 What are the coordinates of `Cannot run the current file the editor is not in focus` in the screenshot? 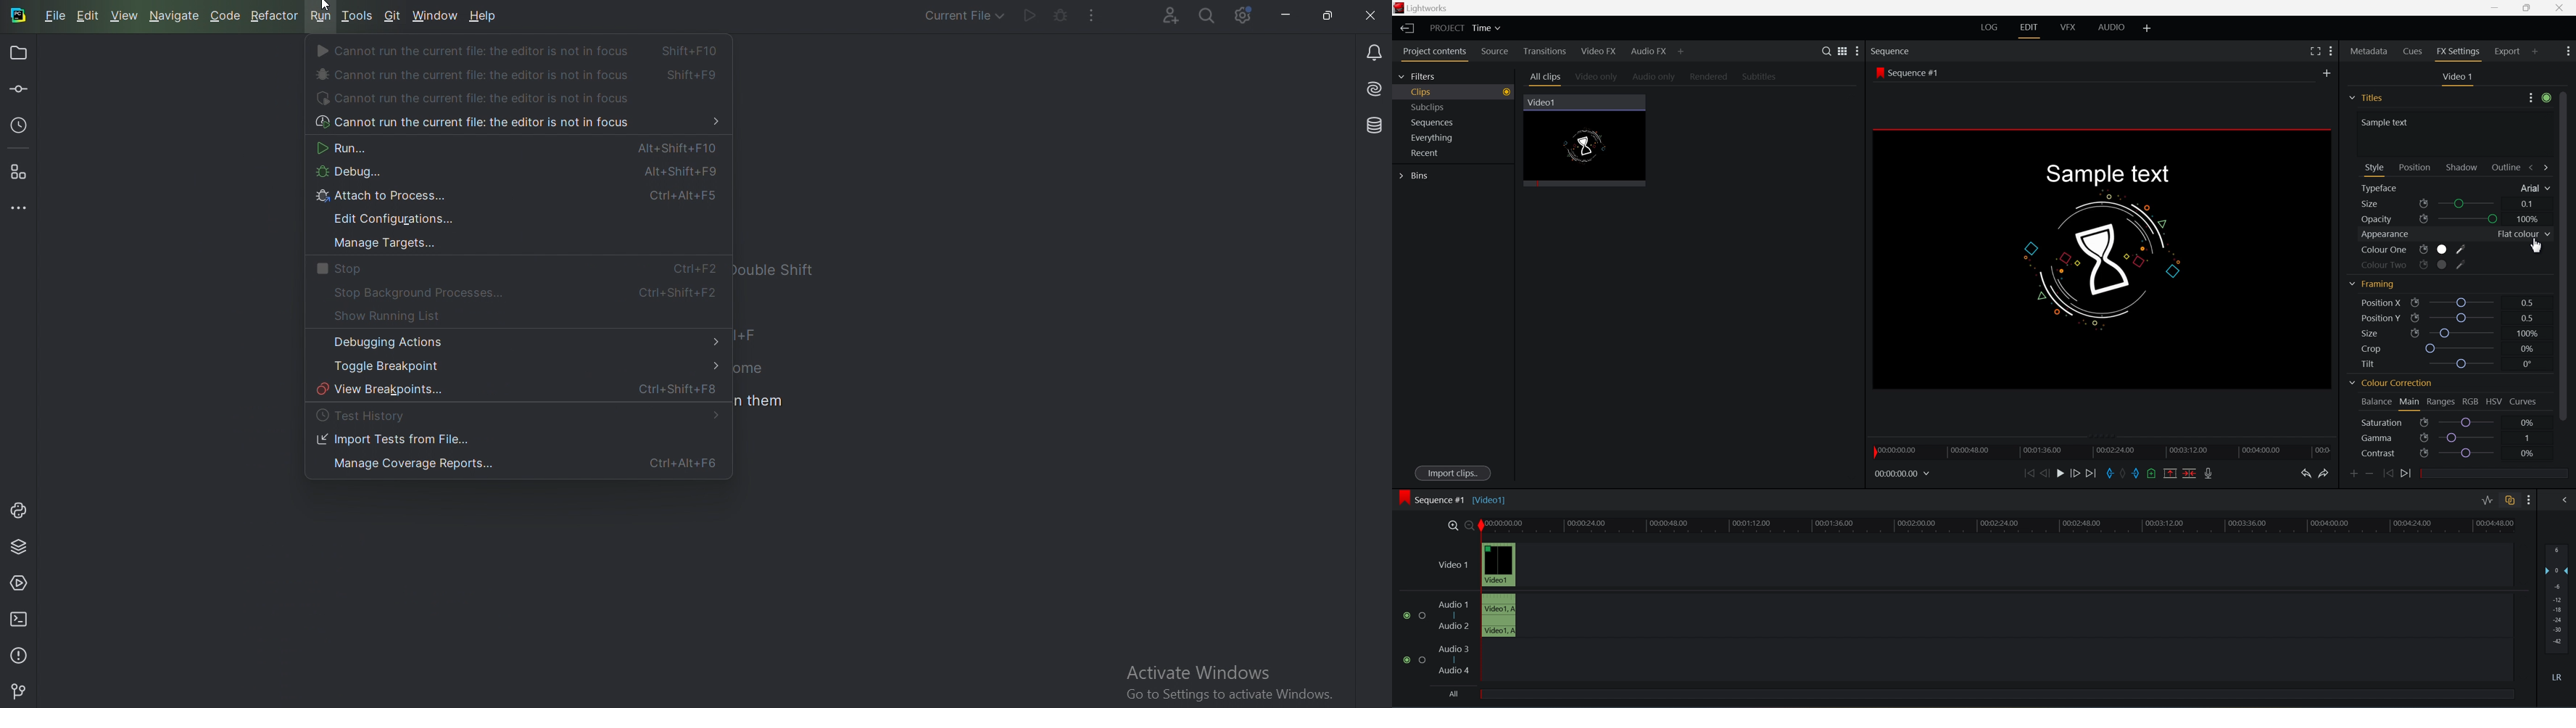 It's located at (518, 75).